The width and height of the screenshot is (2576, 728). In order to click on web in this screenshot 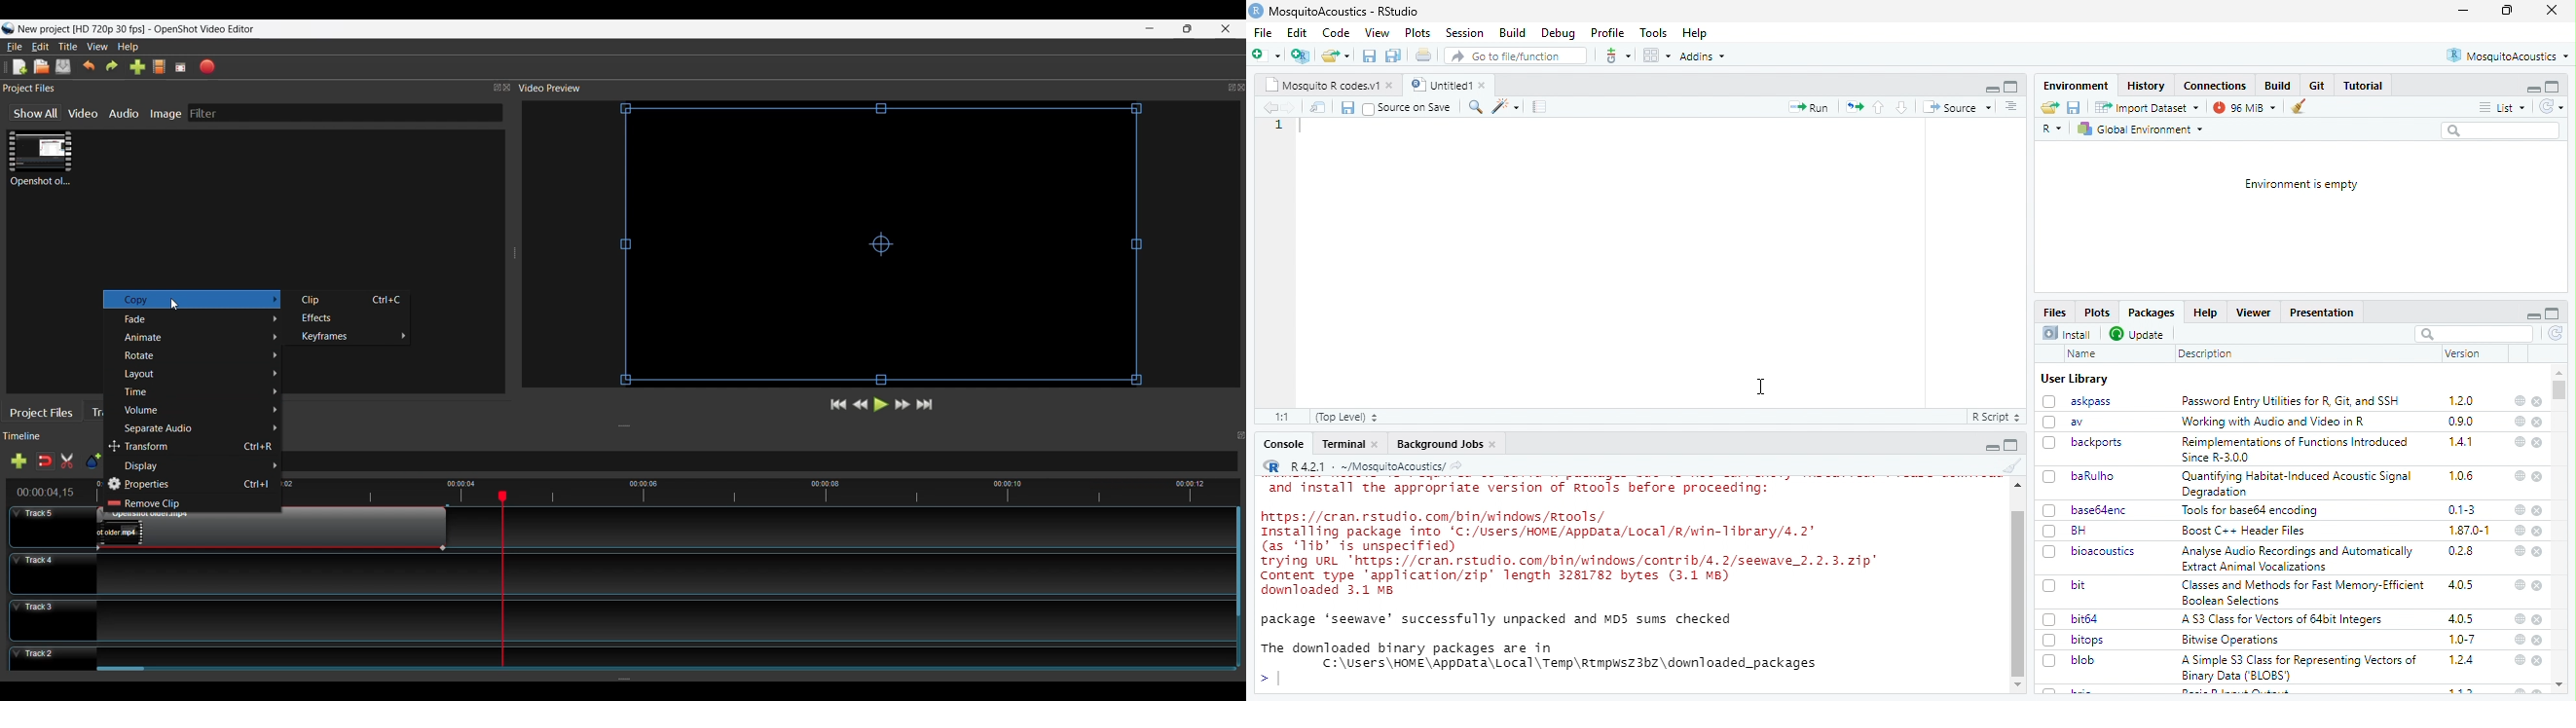, I will do `click(2521, 510)`.